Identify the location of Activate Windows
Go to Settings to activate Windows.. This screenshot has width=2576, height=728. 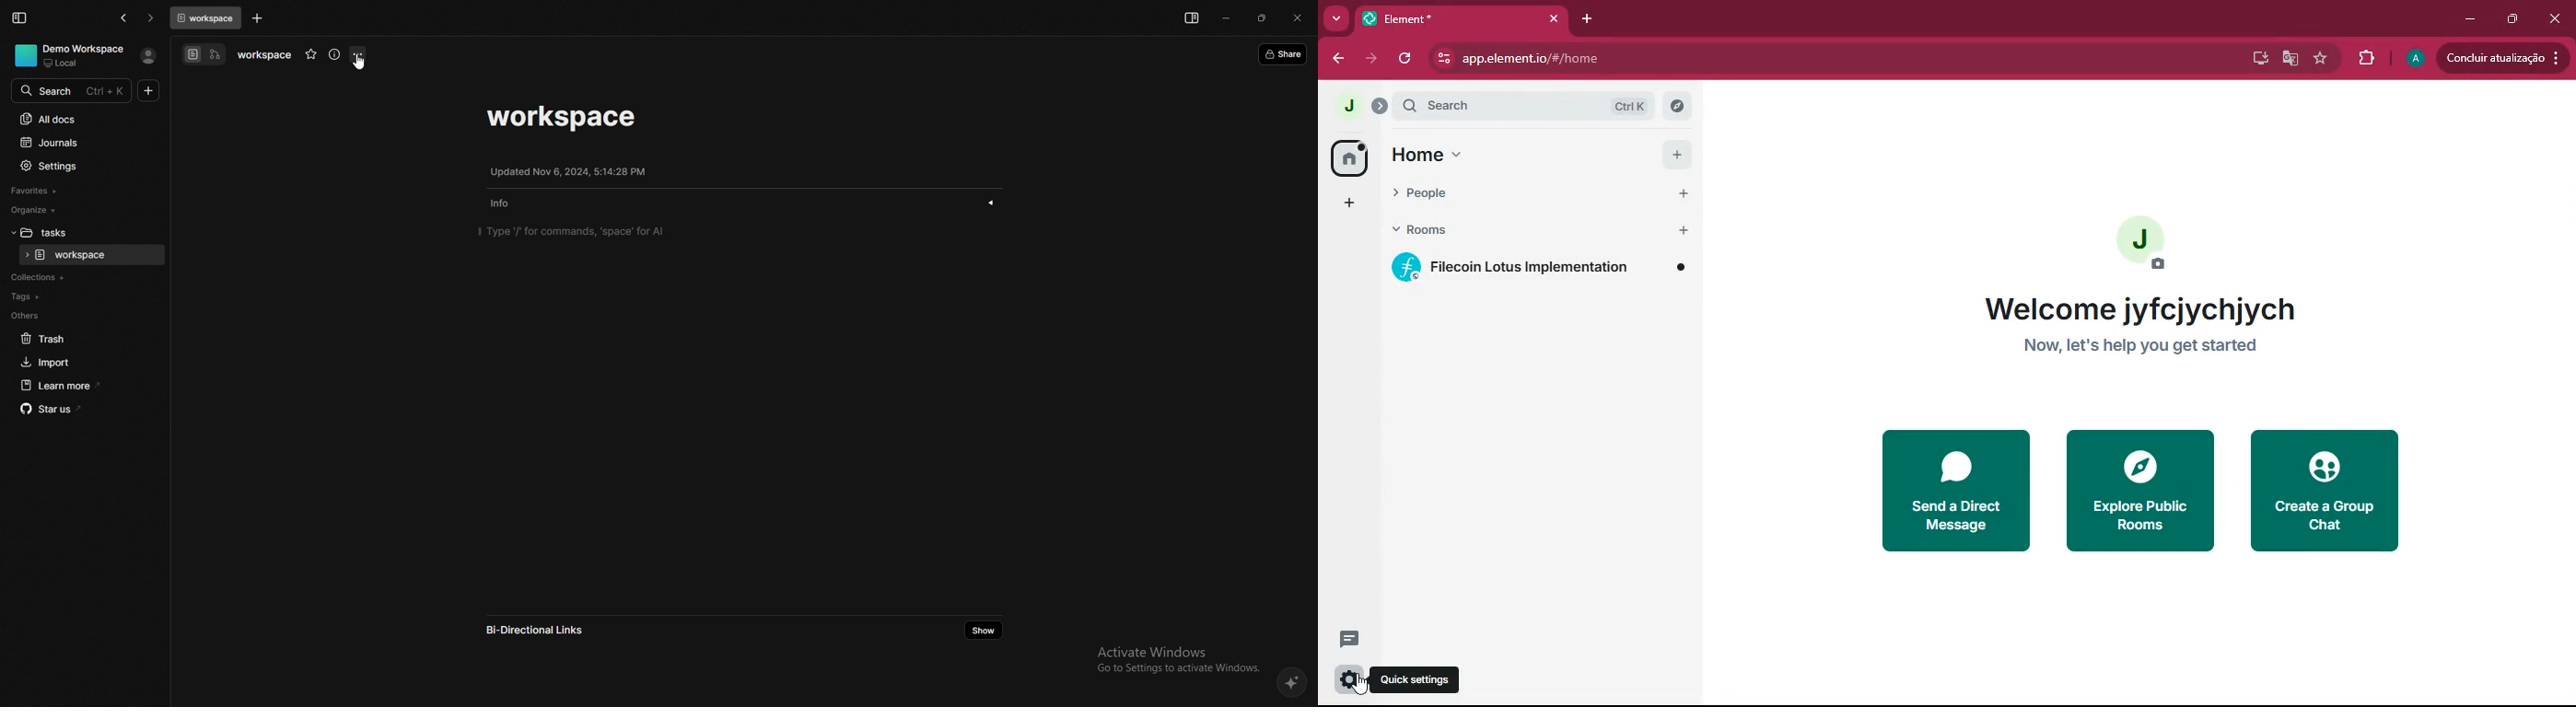
(1174, 658).